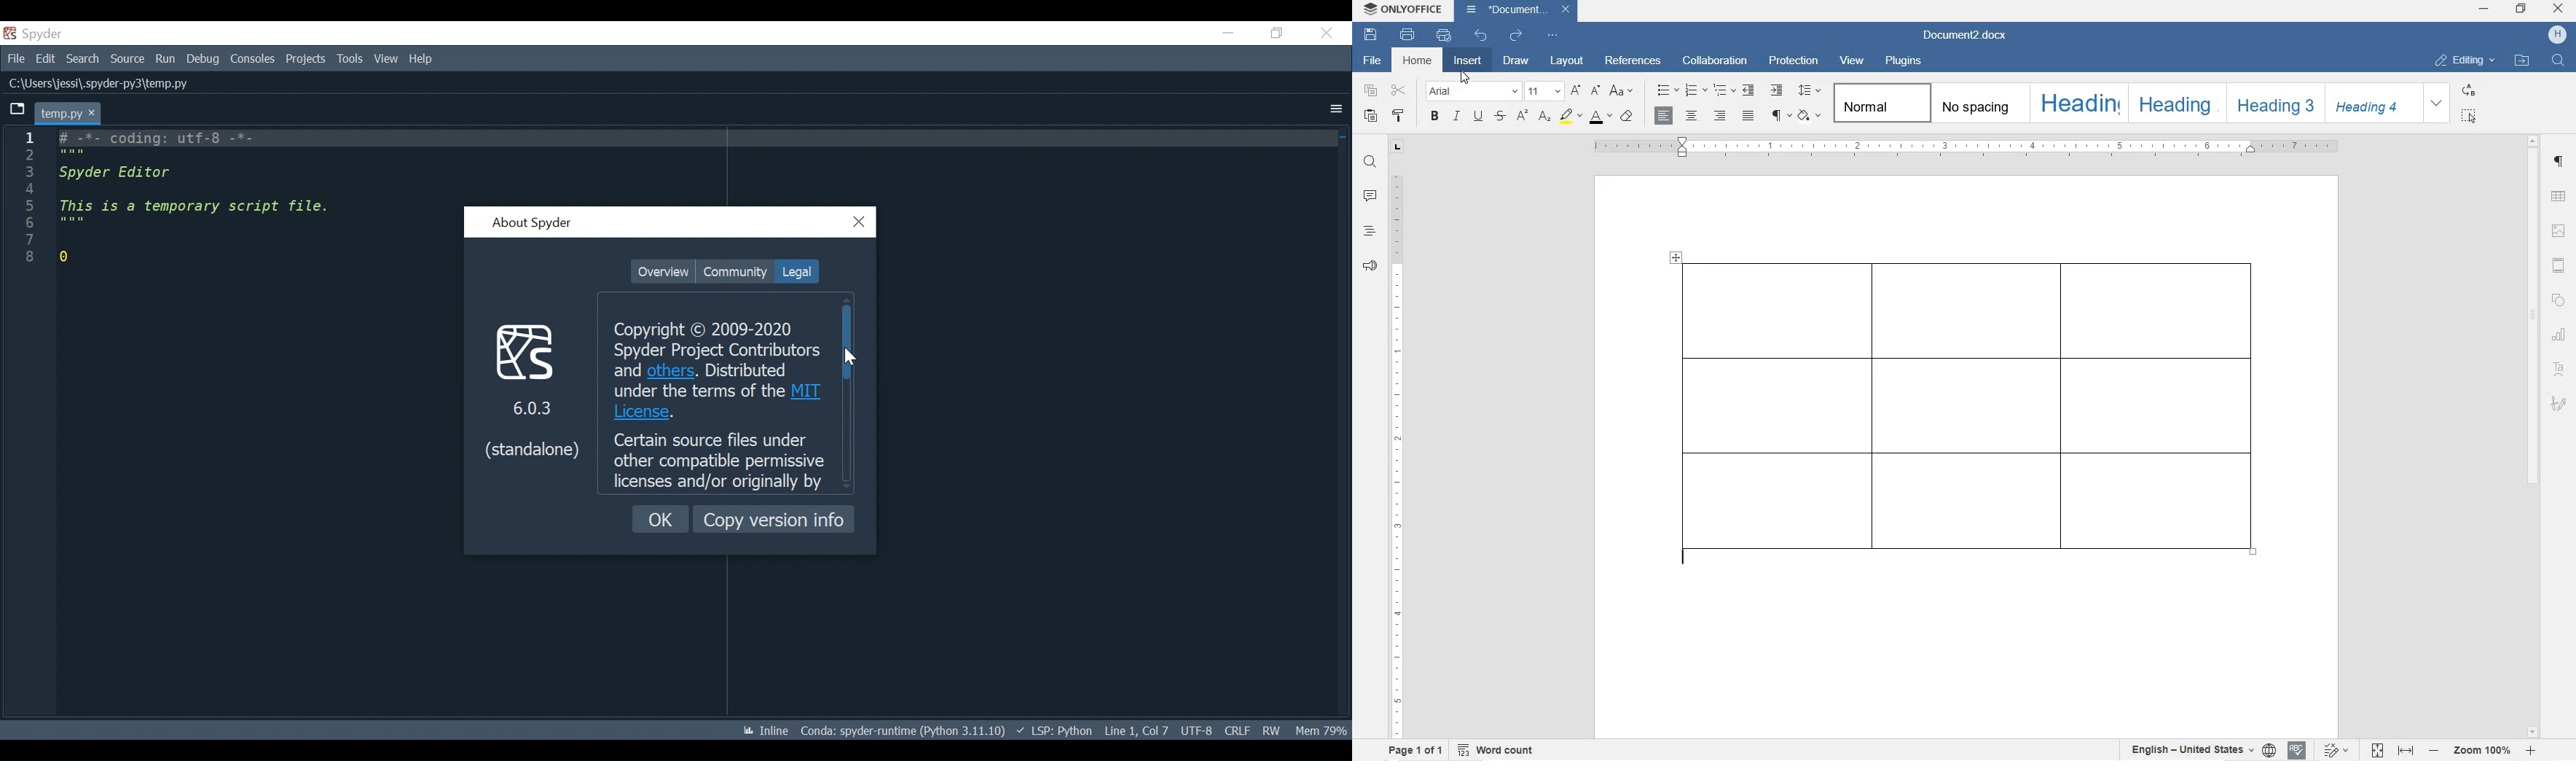  What do you see at coordinates (735, 271) in the screenshot?
I see `Community` at bounding box center [735, 271].